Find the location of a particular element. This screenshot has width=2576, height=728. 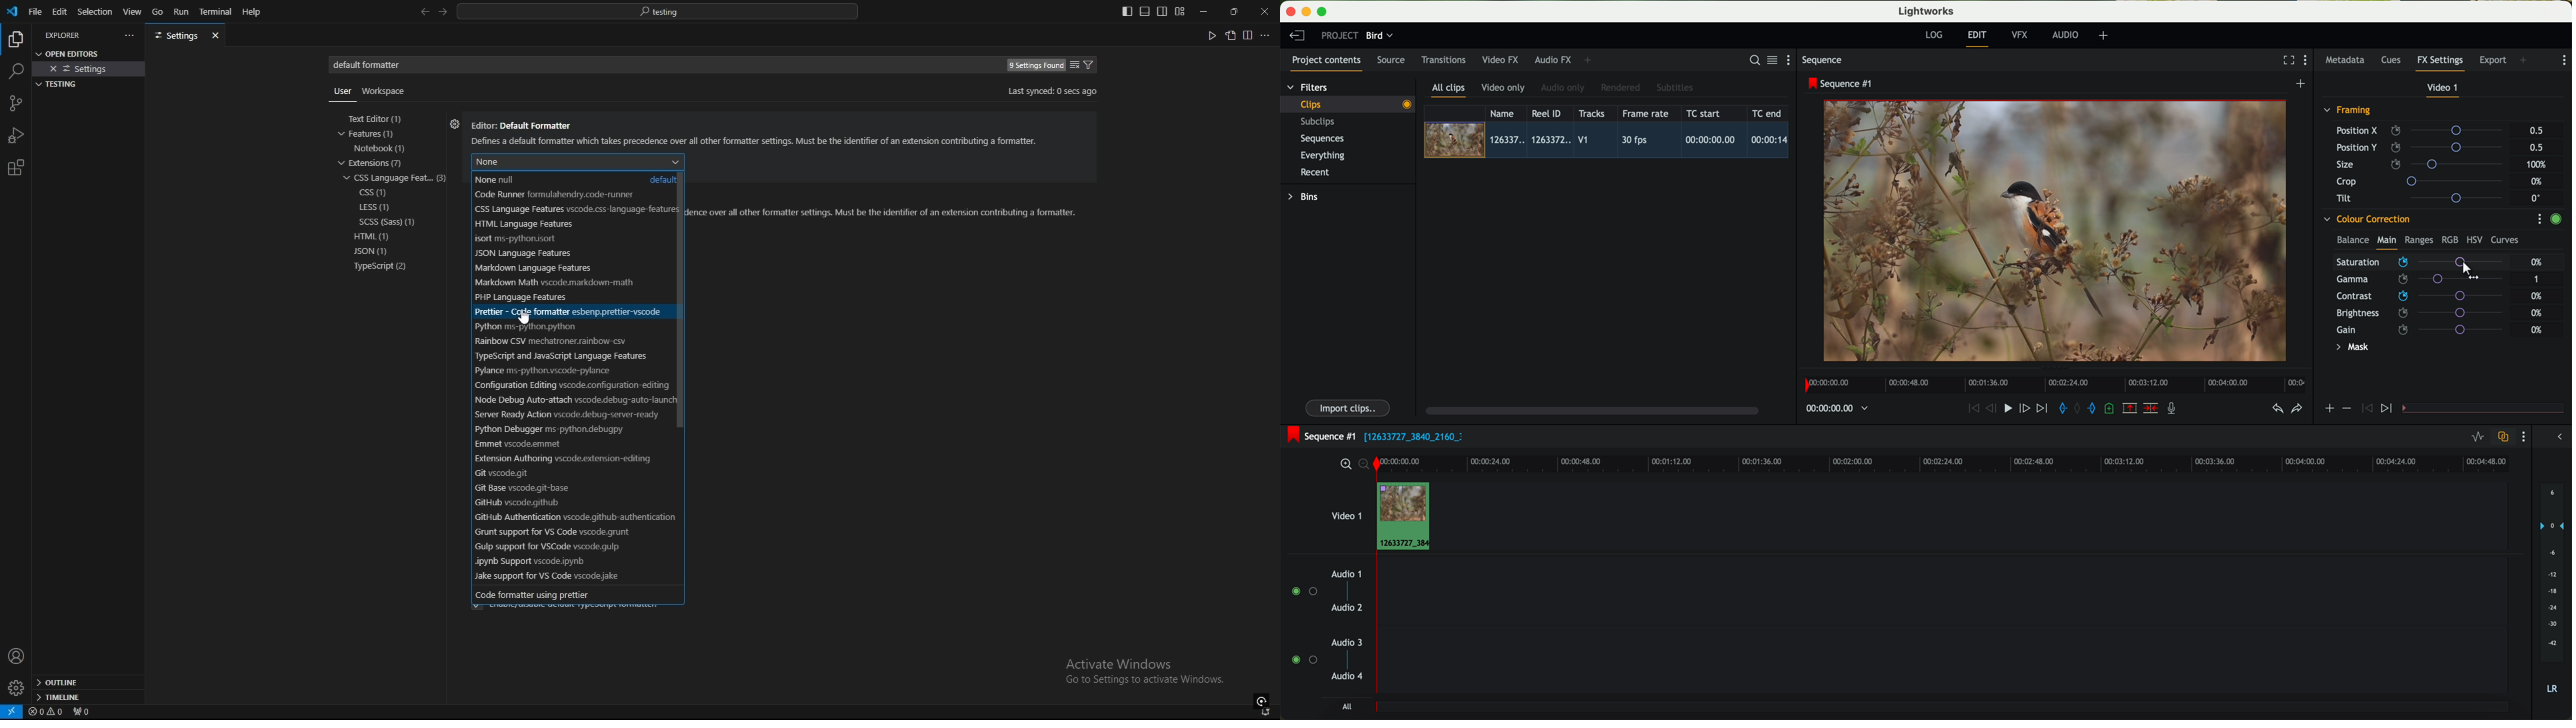

resize is located at coordinates (1233, 11).